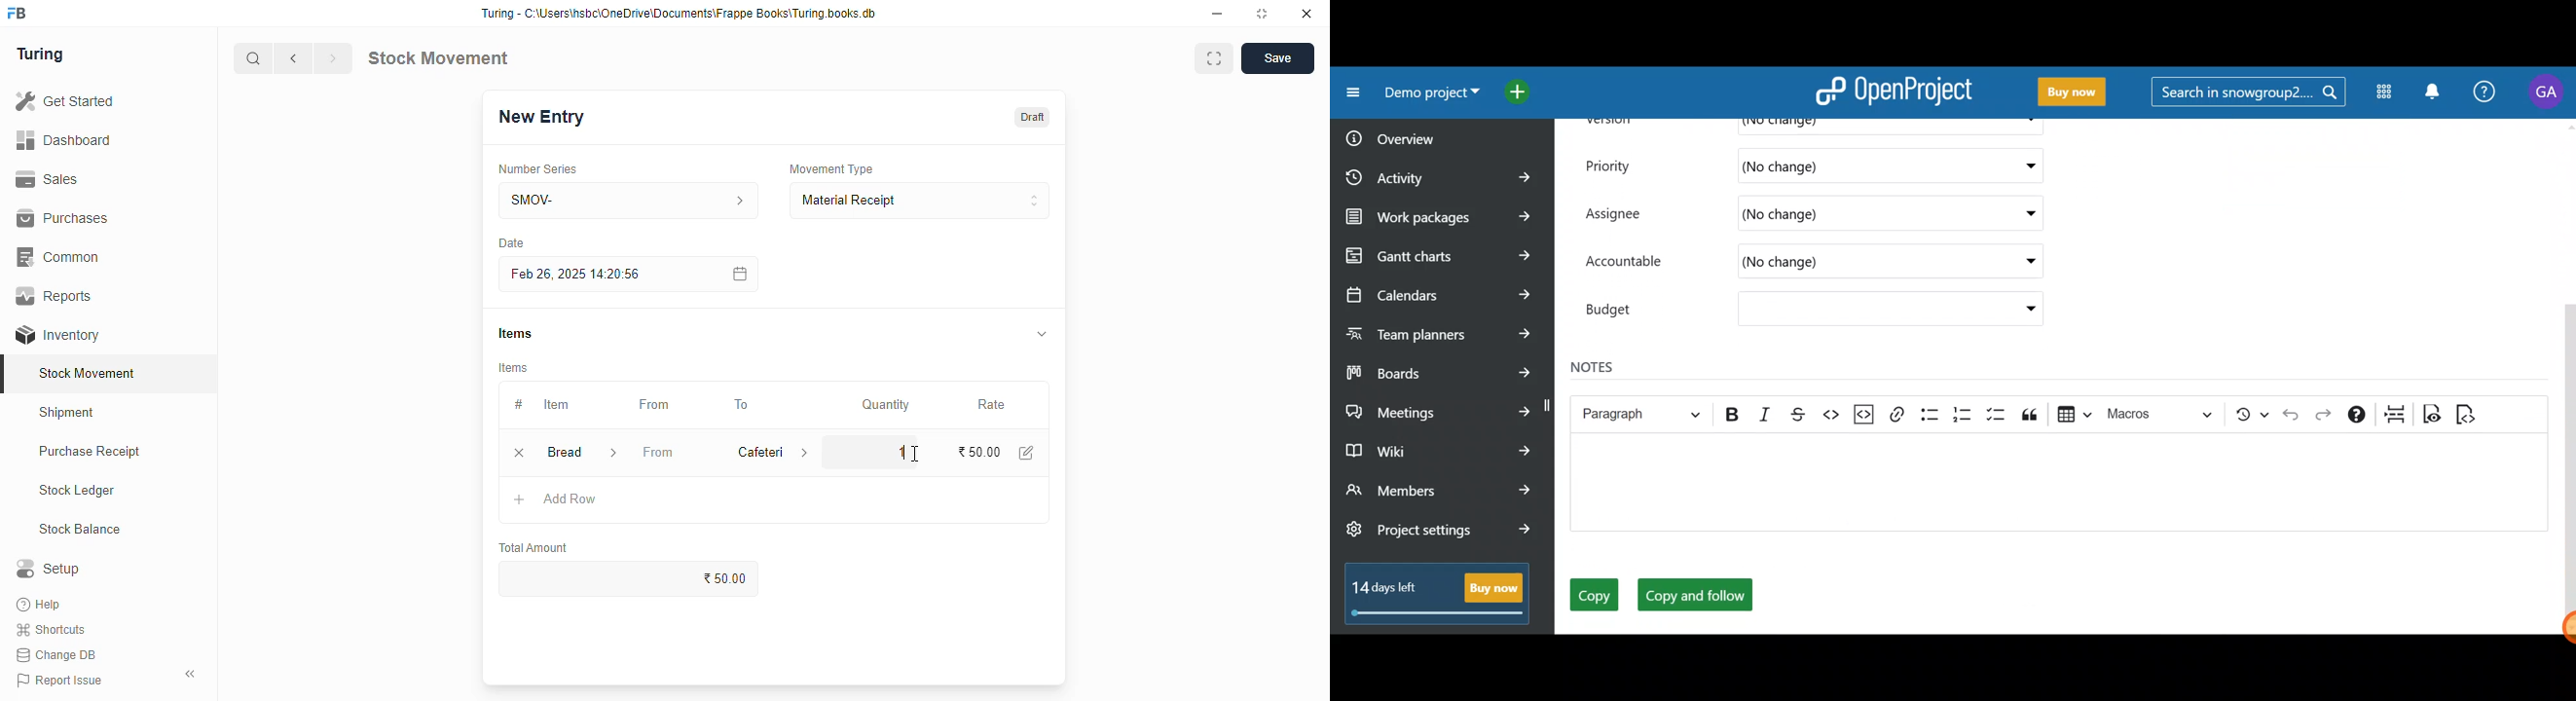 The width and height of the screenshot is (2576, 728). I want to click on item information, so click(613, 454).